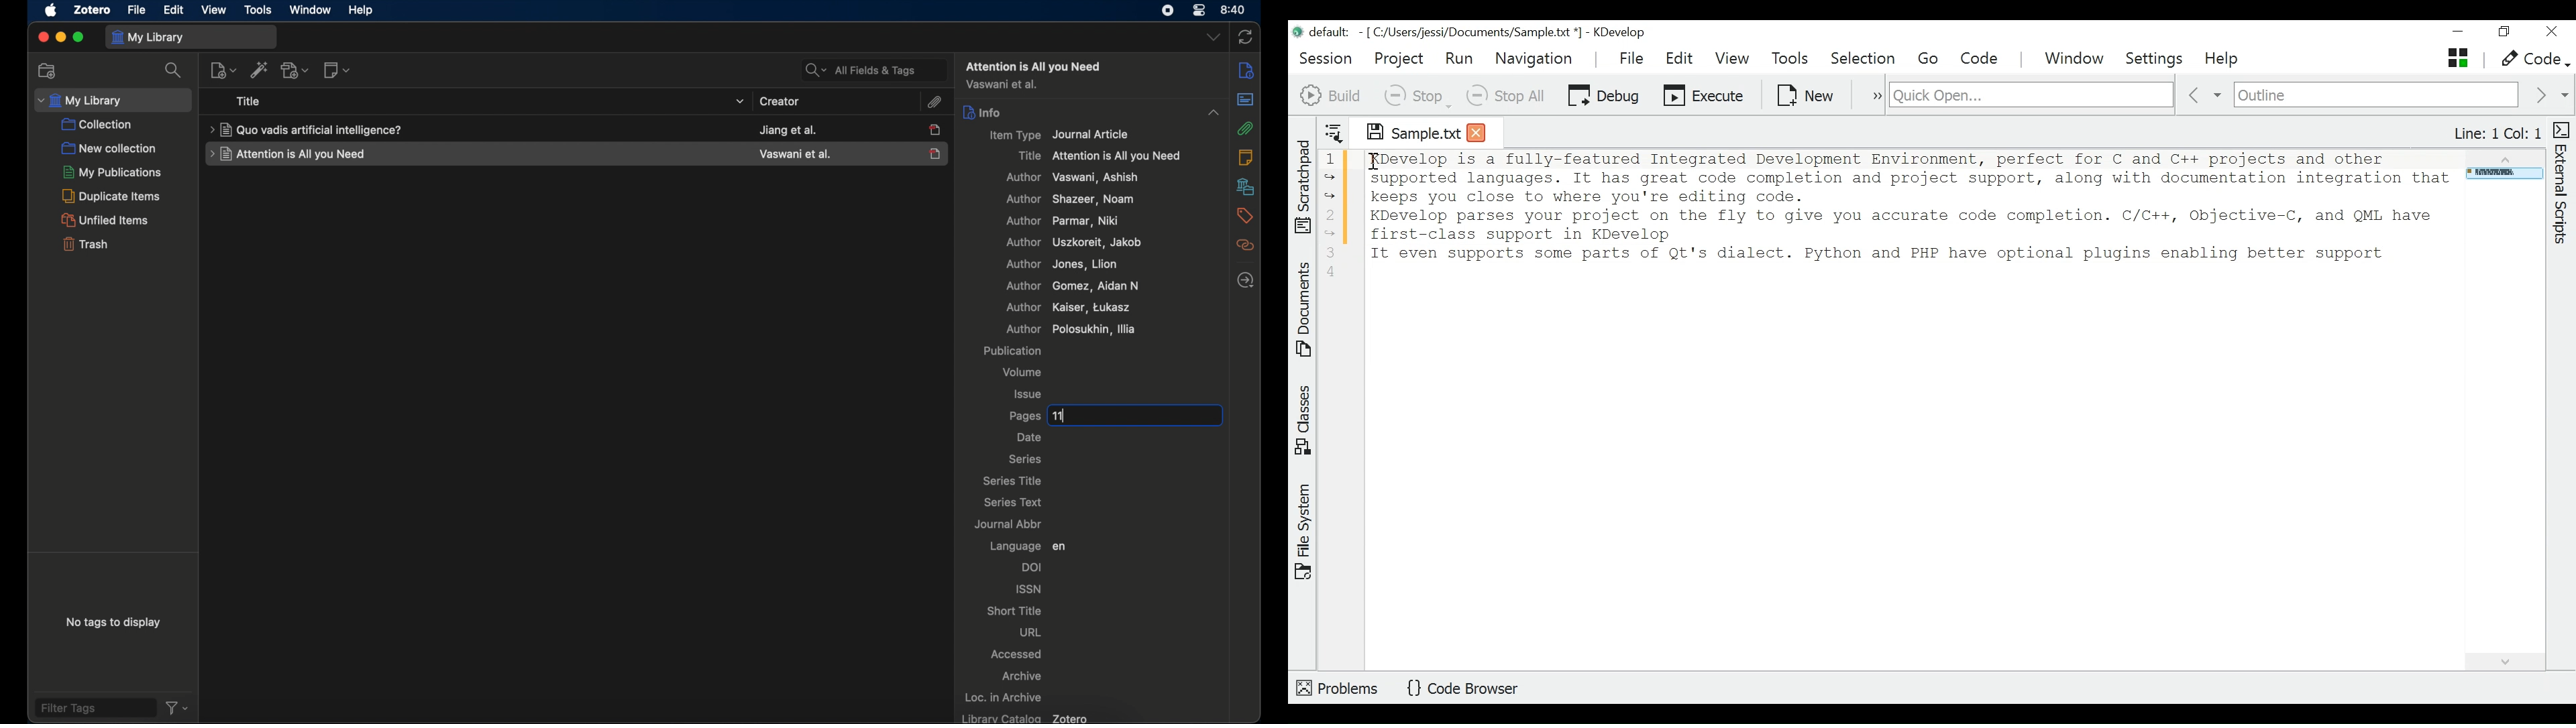 Image resolution: width=2576 pixels, height=728 pixels. Describe the element at coordinates (1015, 611) in the screenshot. I see `short title` at that location.